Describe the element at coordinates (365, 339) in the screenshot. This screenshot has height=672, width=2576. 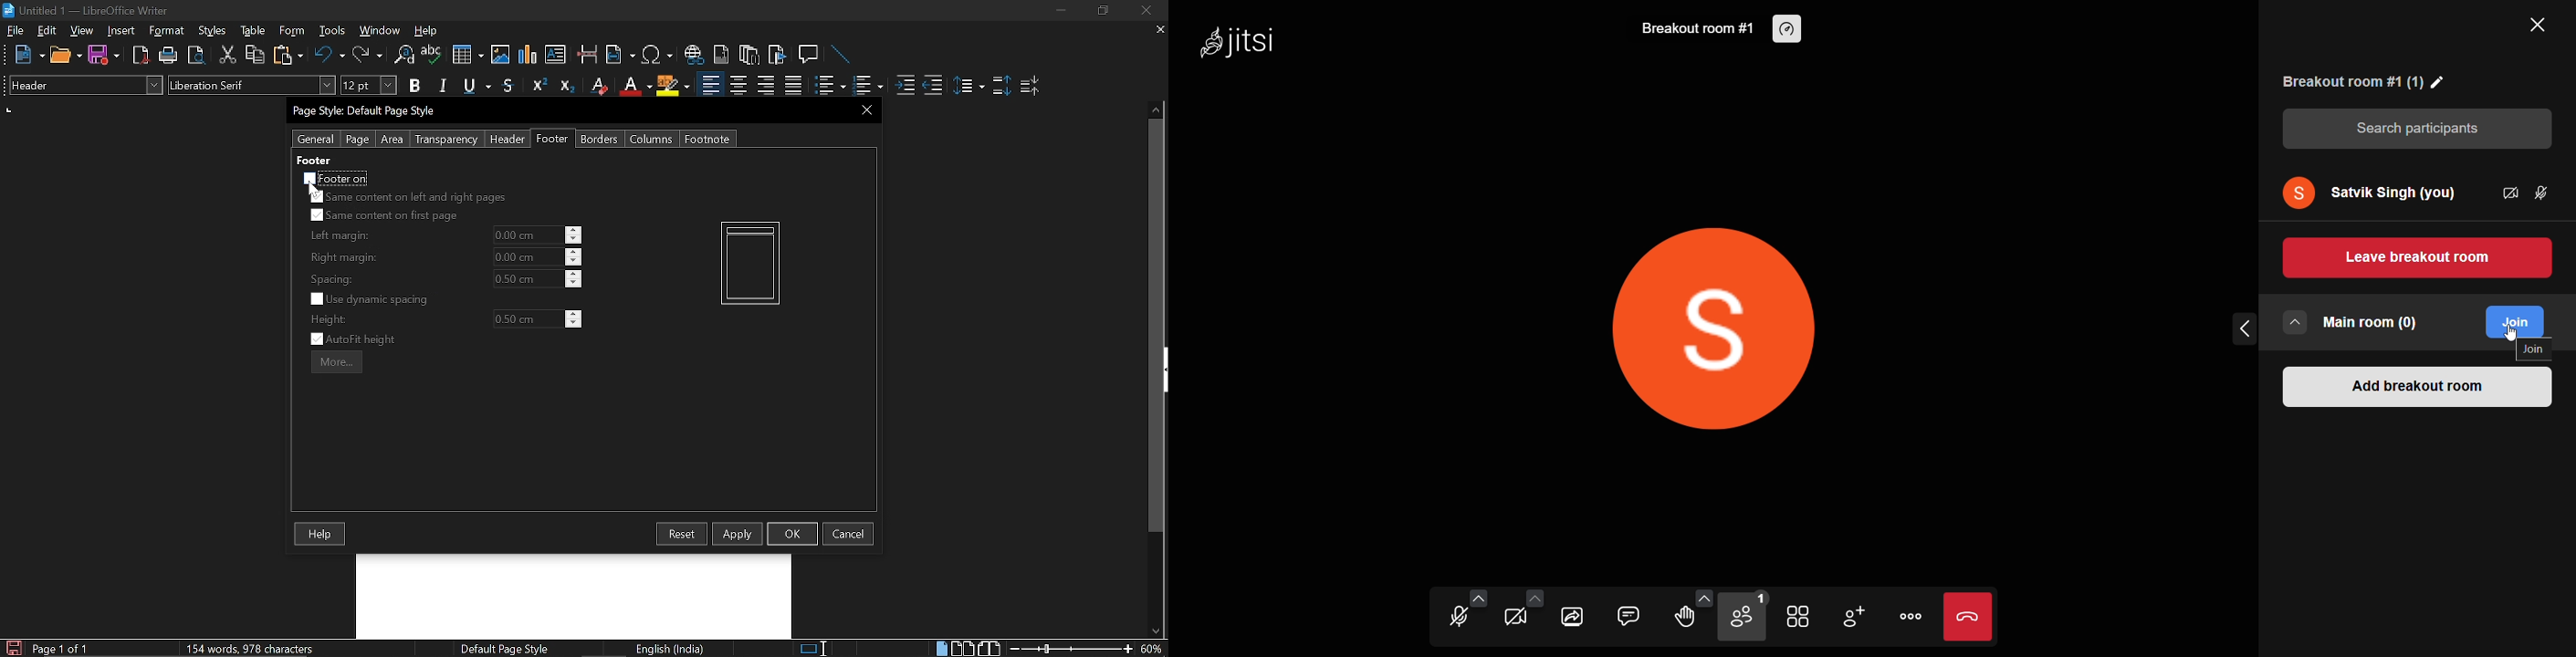
I see `Auto fit height` at that location.